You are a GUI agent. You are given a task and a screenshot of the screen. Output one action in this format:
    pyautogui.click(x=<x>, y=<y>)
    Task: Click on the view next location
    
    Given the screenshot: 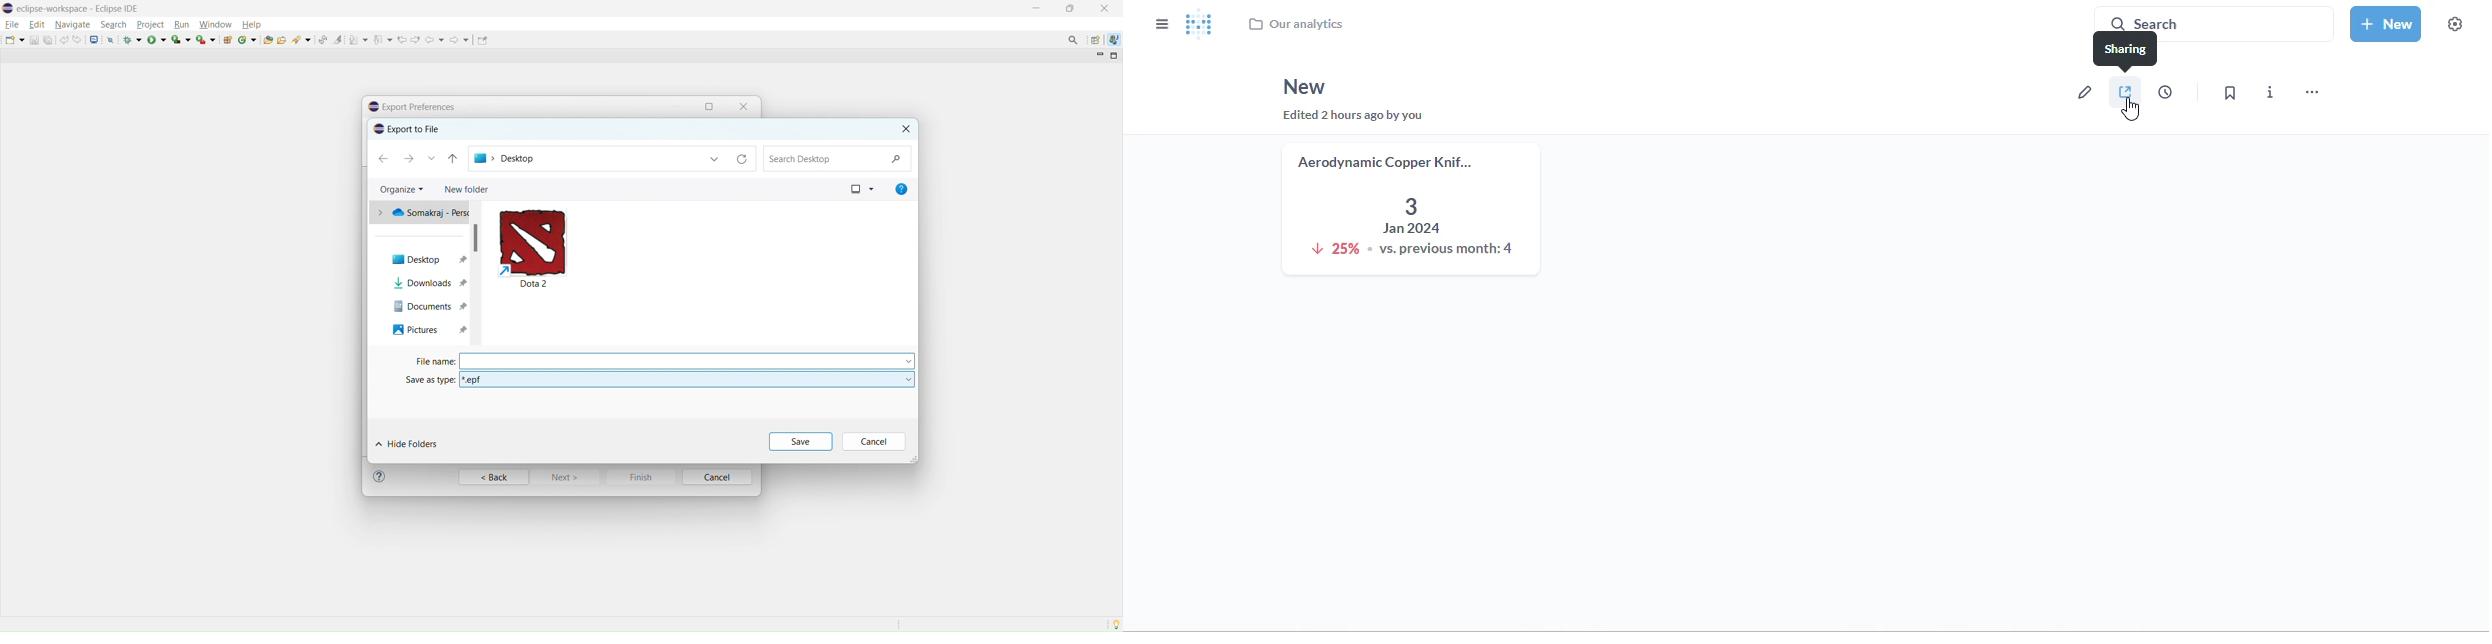 What is the action you would take?
    pyautogui.click(x=416, y=39)
    